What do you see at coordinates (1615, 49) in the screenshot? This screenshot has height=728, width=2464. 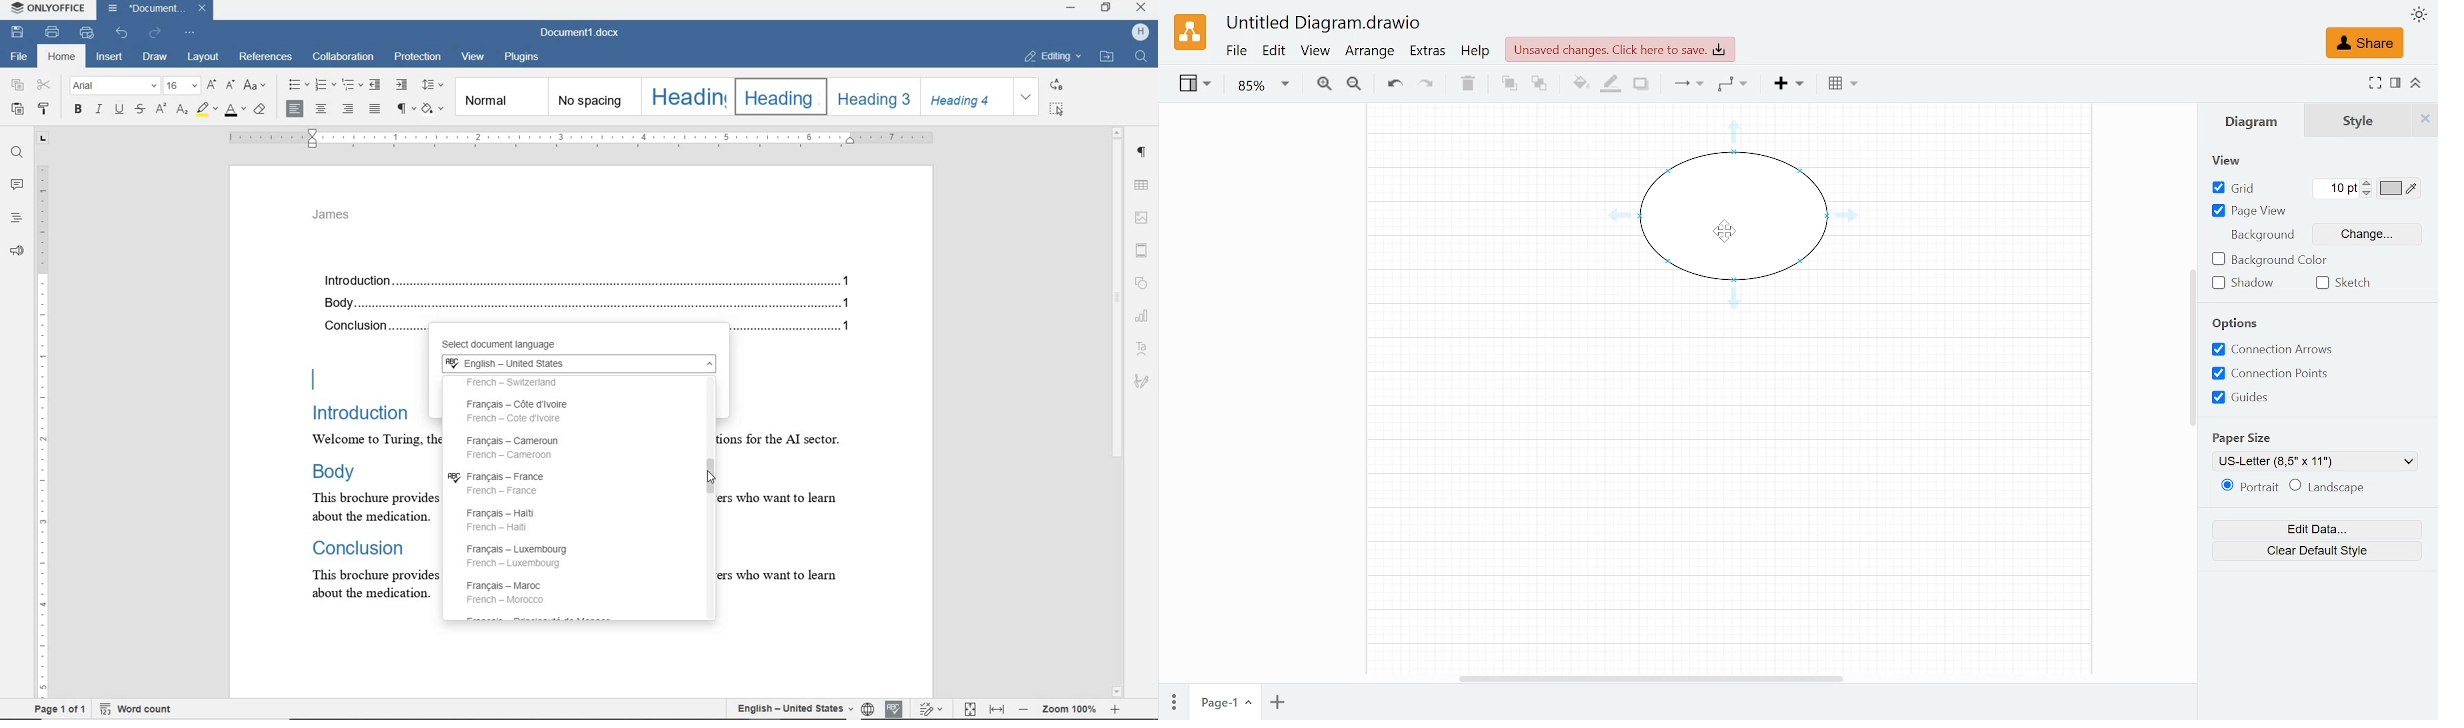 I see `Unsaved changes. Click here to save` at bounding box center [1615, 49].